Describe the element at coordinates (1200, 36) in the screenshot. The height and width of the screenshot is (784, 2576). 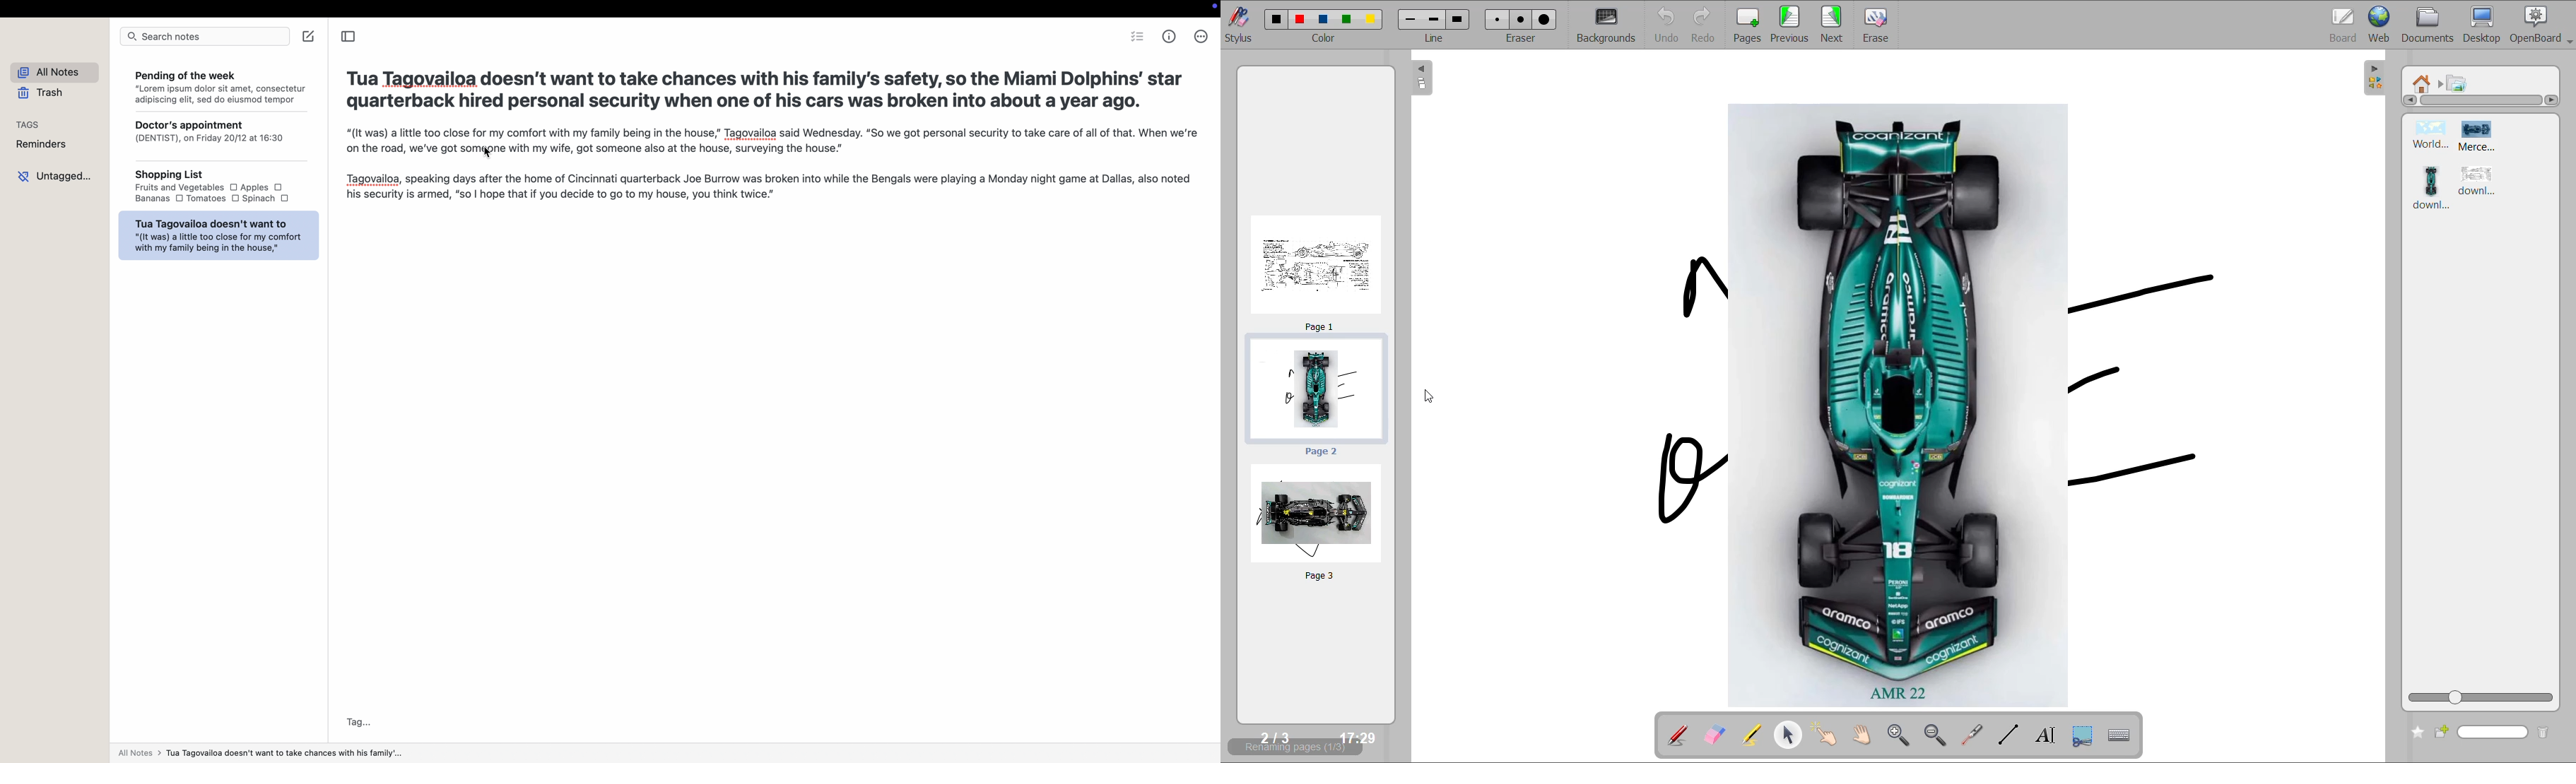
I see `more options` at that location.